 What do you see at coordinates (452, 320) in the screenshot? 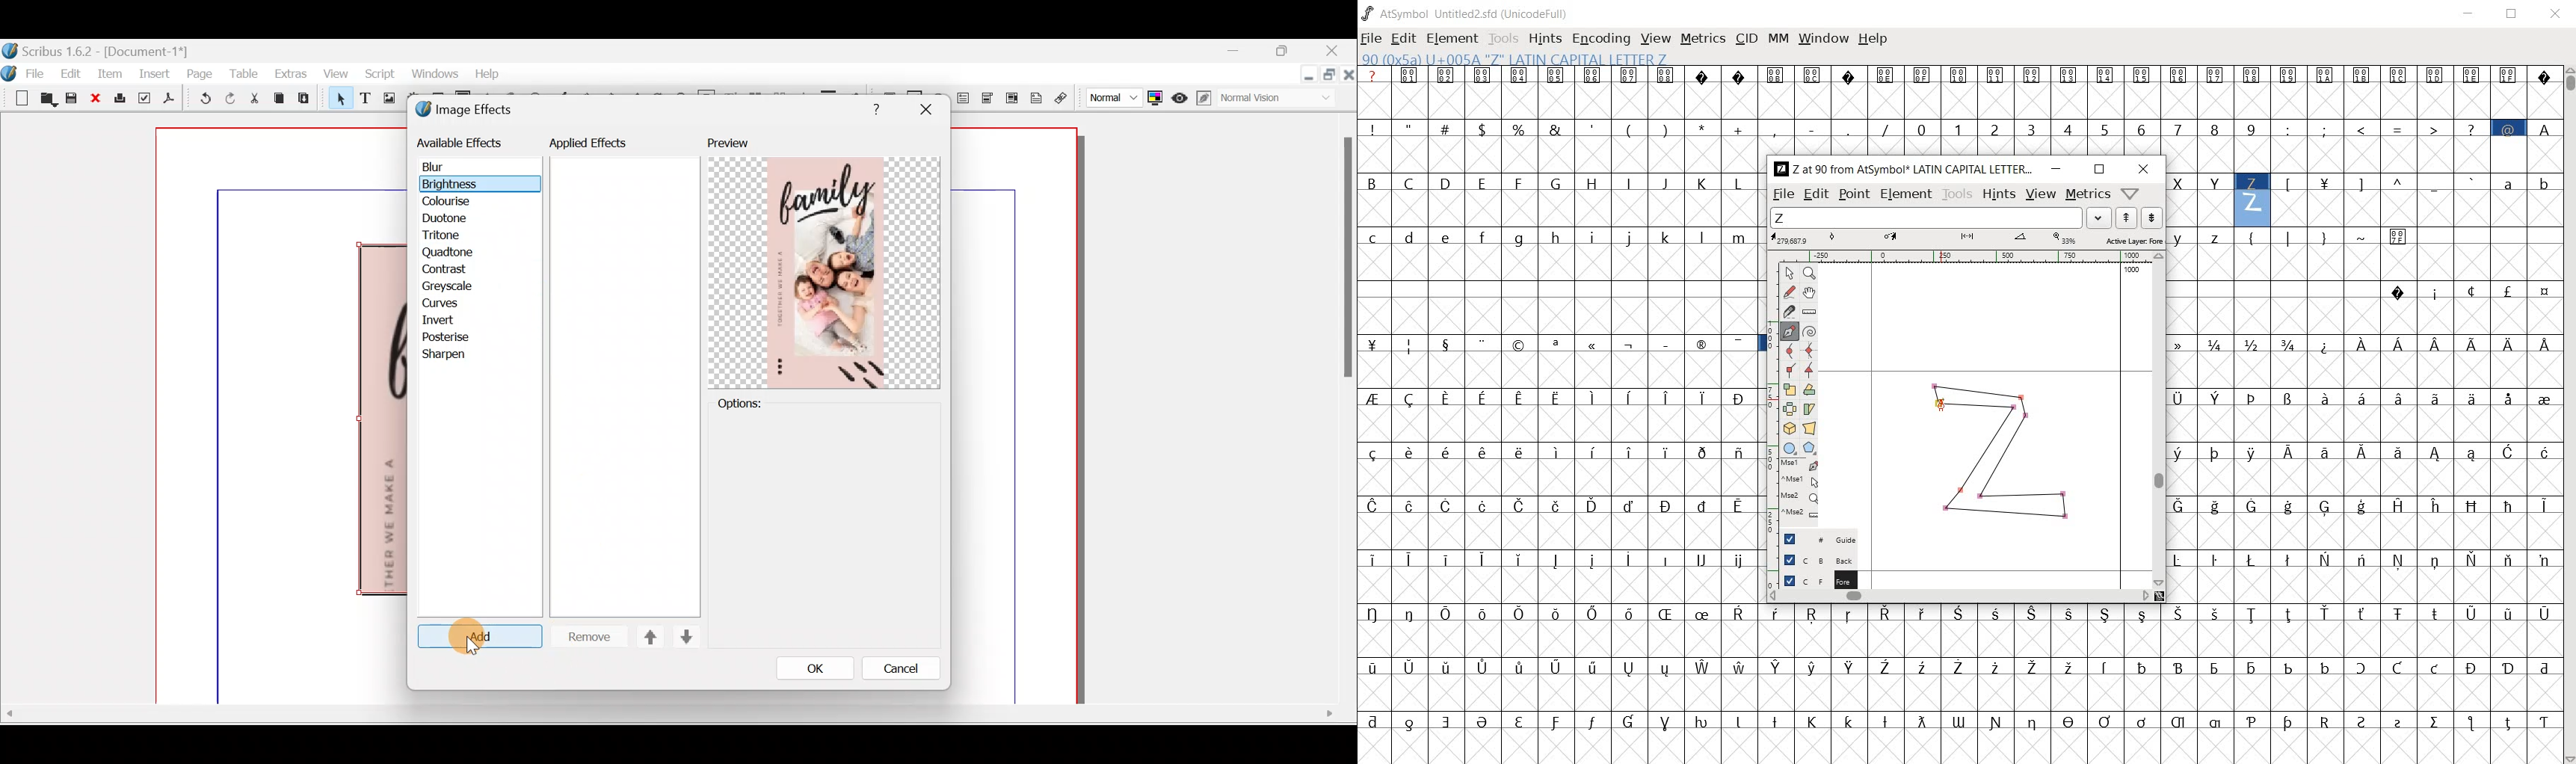
I see `Invert` at bounding box center [452, 320].